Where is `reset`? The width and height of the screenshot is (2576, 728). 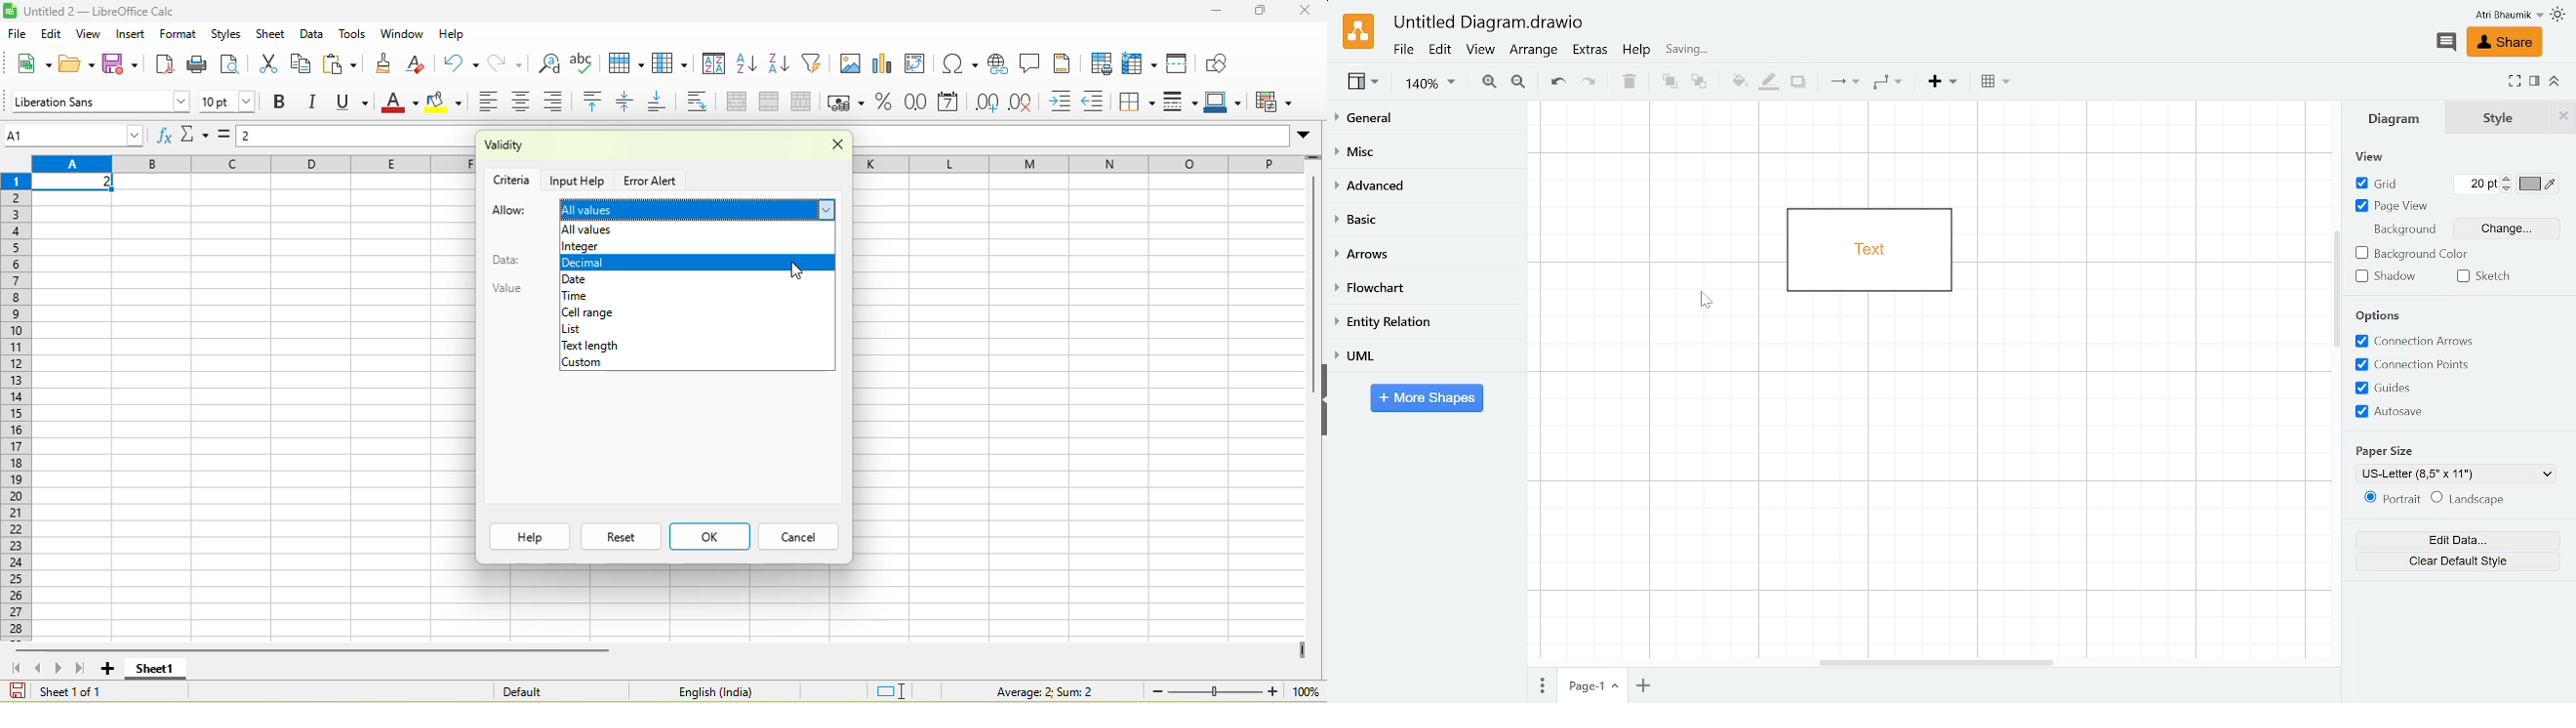
reset is located at coordinates (621, 536).